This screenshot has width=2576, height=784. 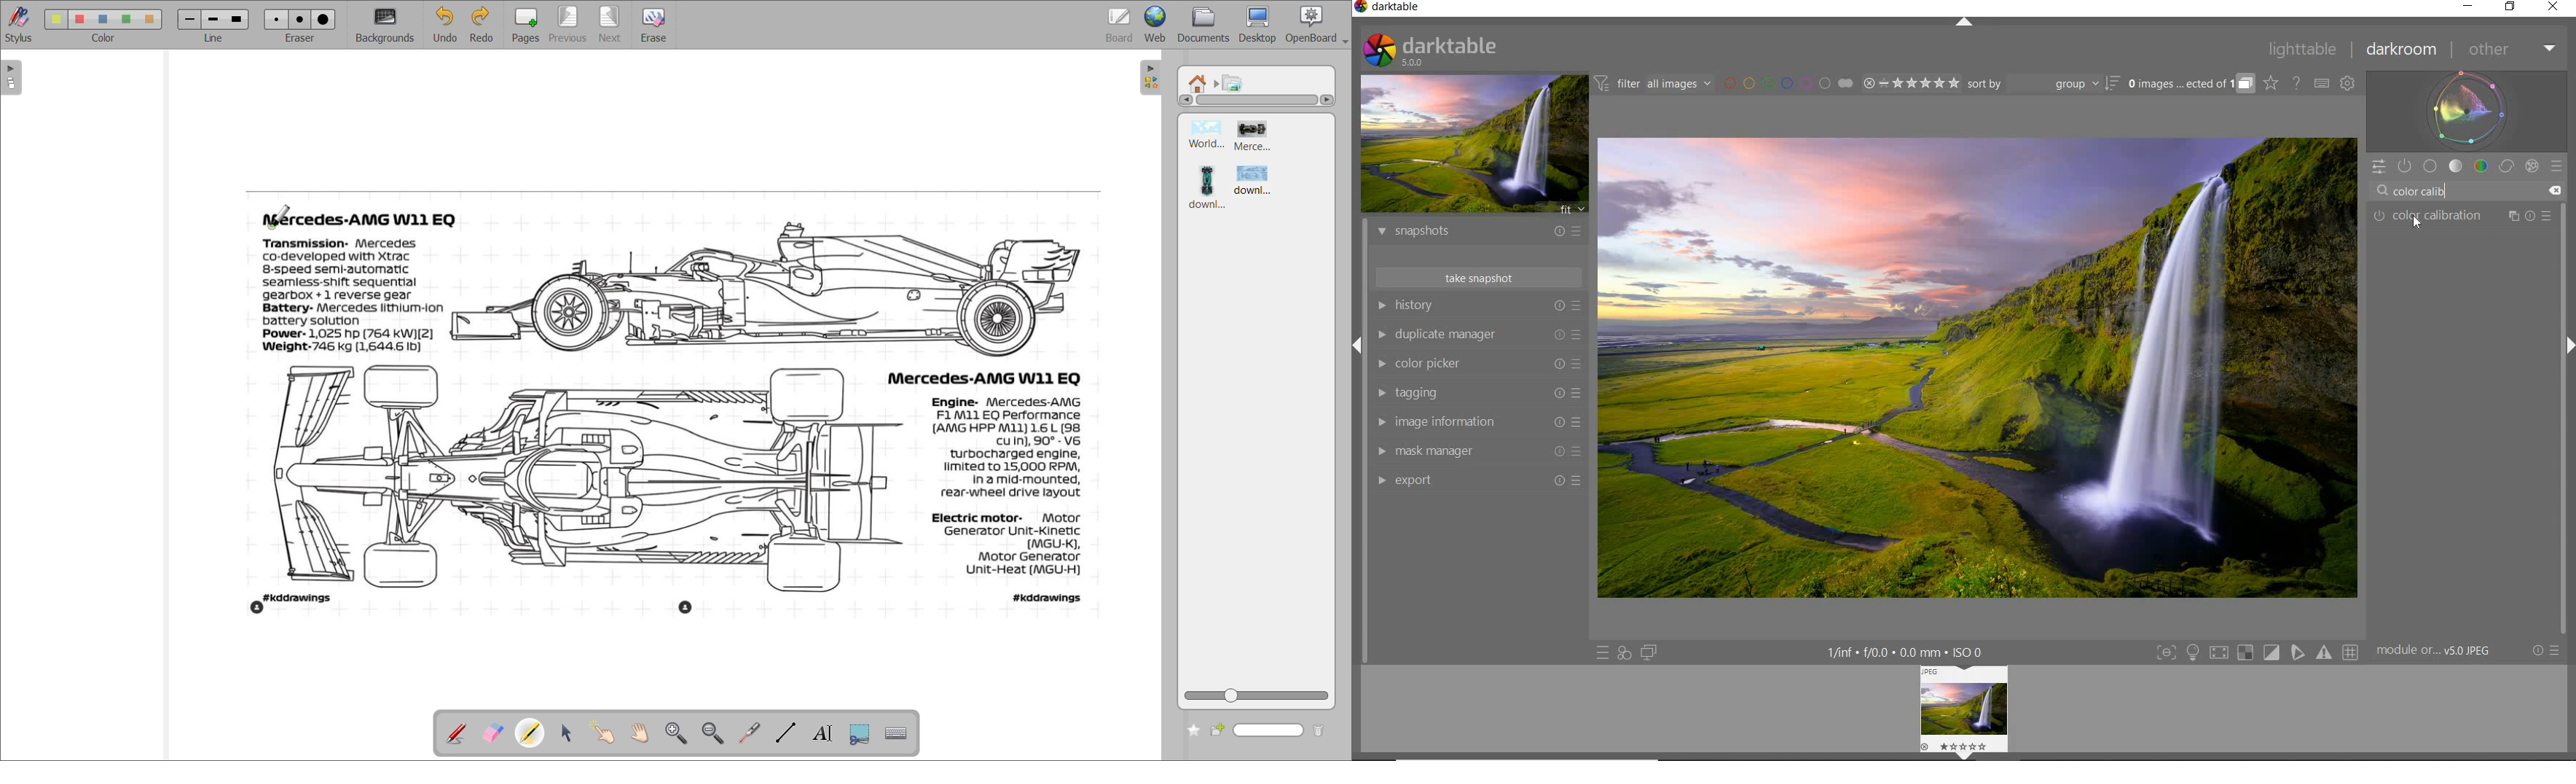 What do you see at coordinates (189, 19) in the screenshot?
I see `line 1` at bounding box center [189, 19].